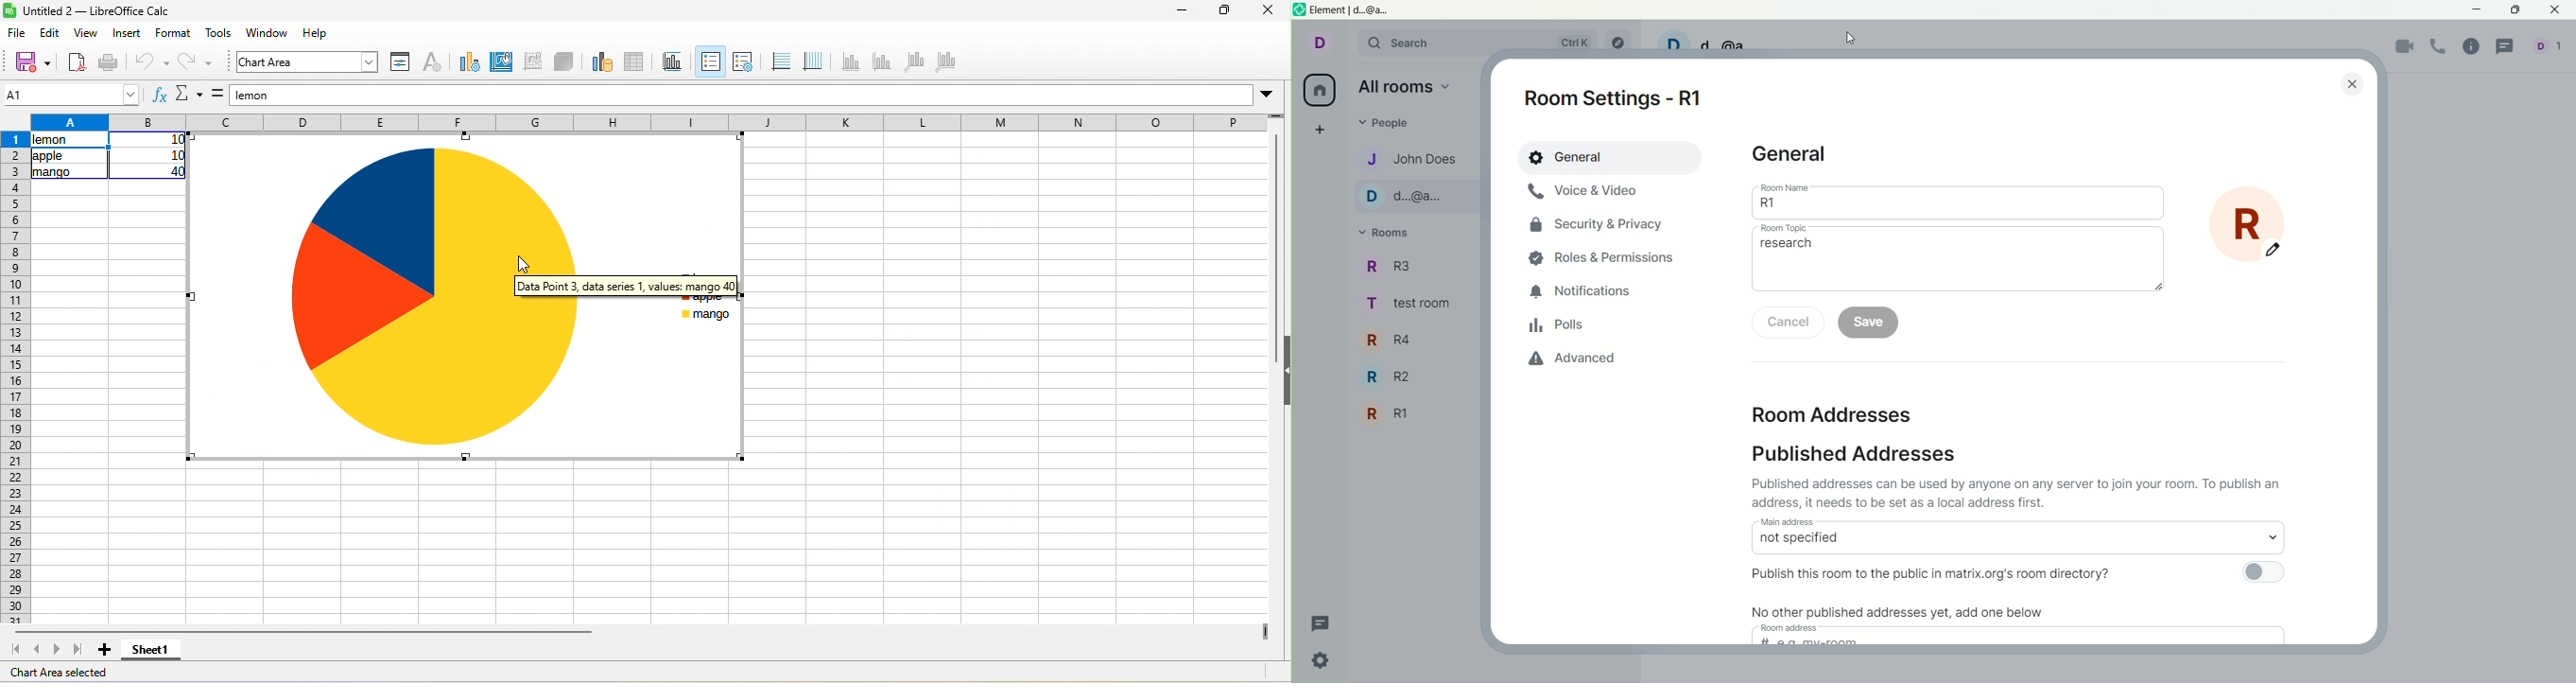 The image size is (2576, 700). What do you see at coordinates (1416, 307) in the screenshot?
I see `t test room` at bounding box center [1416, 307].